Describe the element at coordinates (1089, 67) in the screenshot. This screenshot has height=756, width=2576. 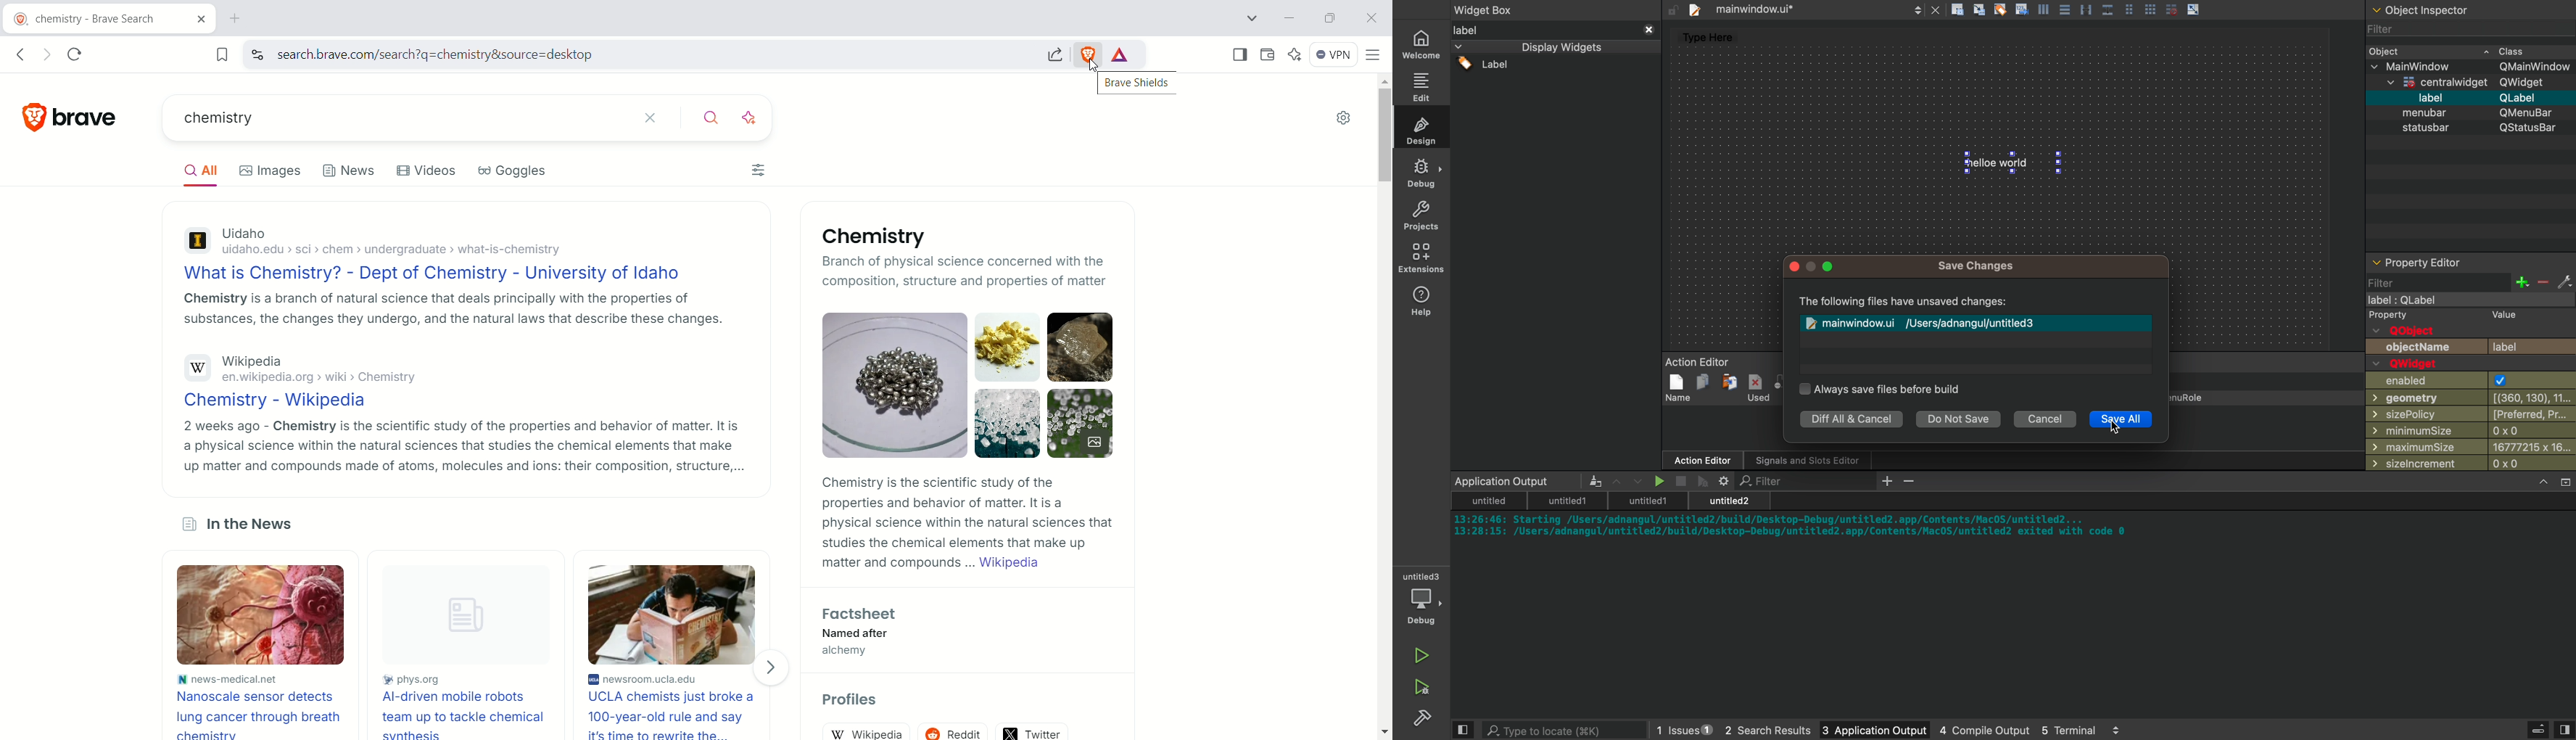
I see `pointer cursor` at that location.